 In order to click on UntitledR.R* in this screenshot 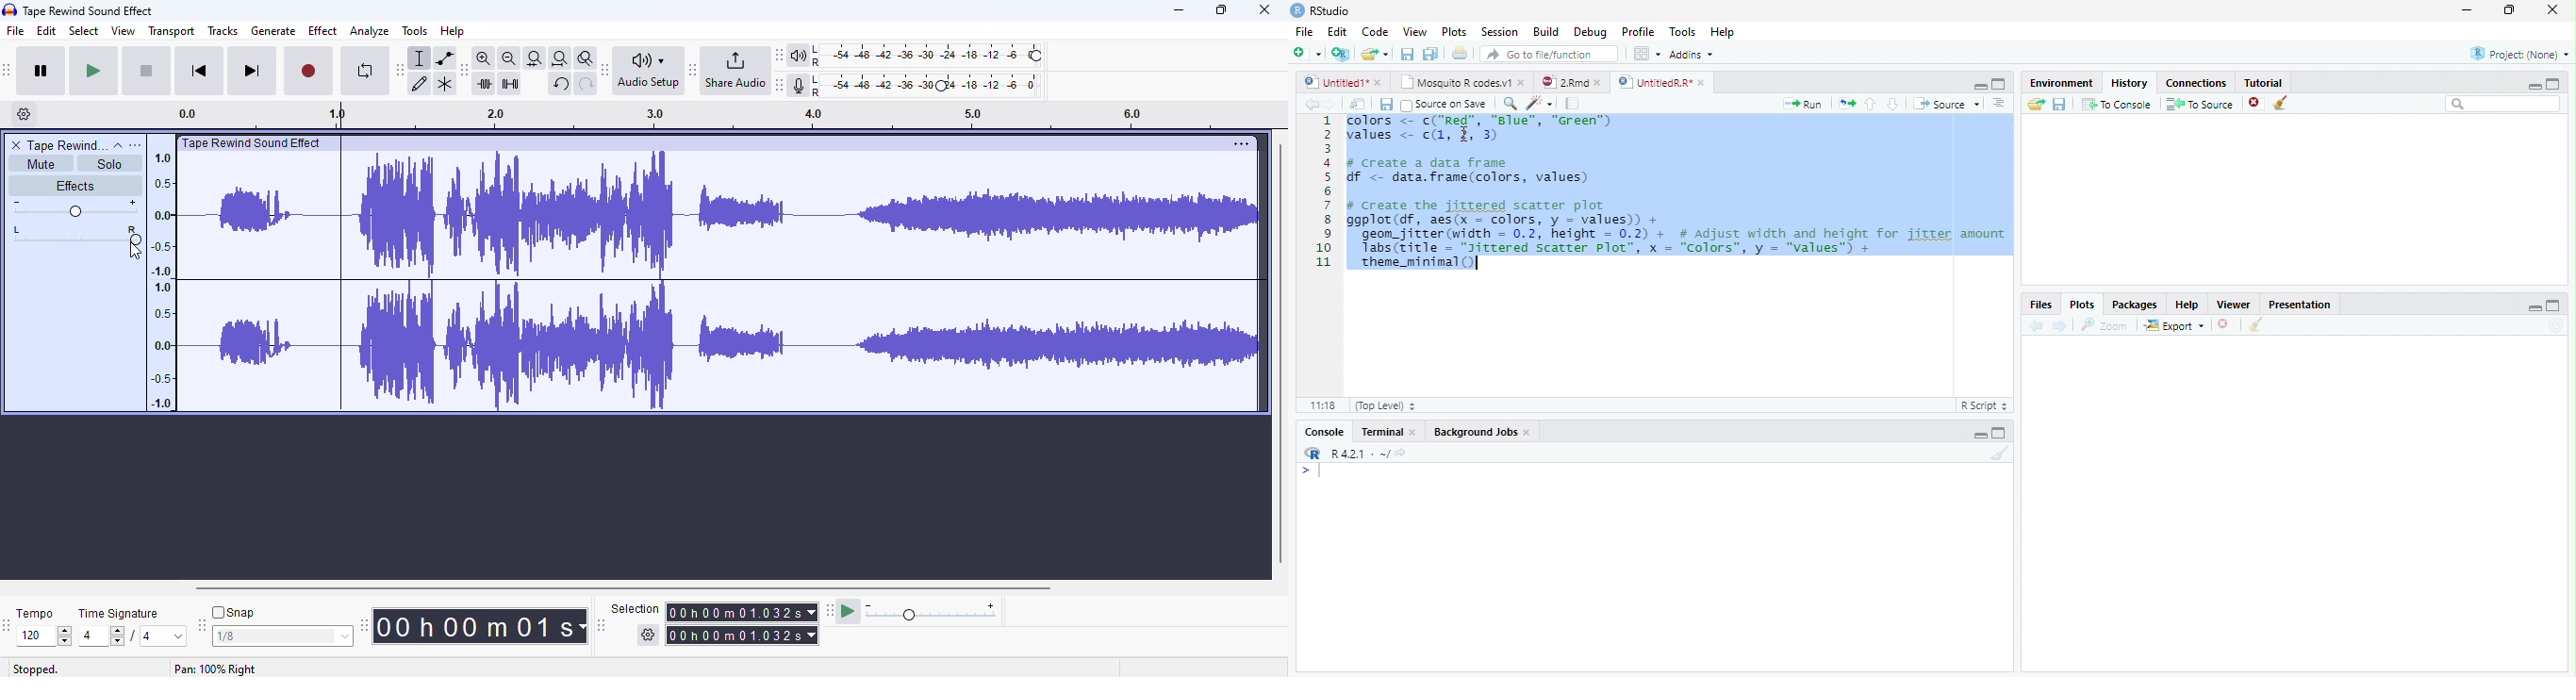, I will do `click(1654, 83)`.